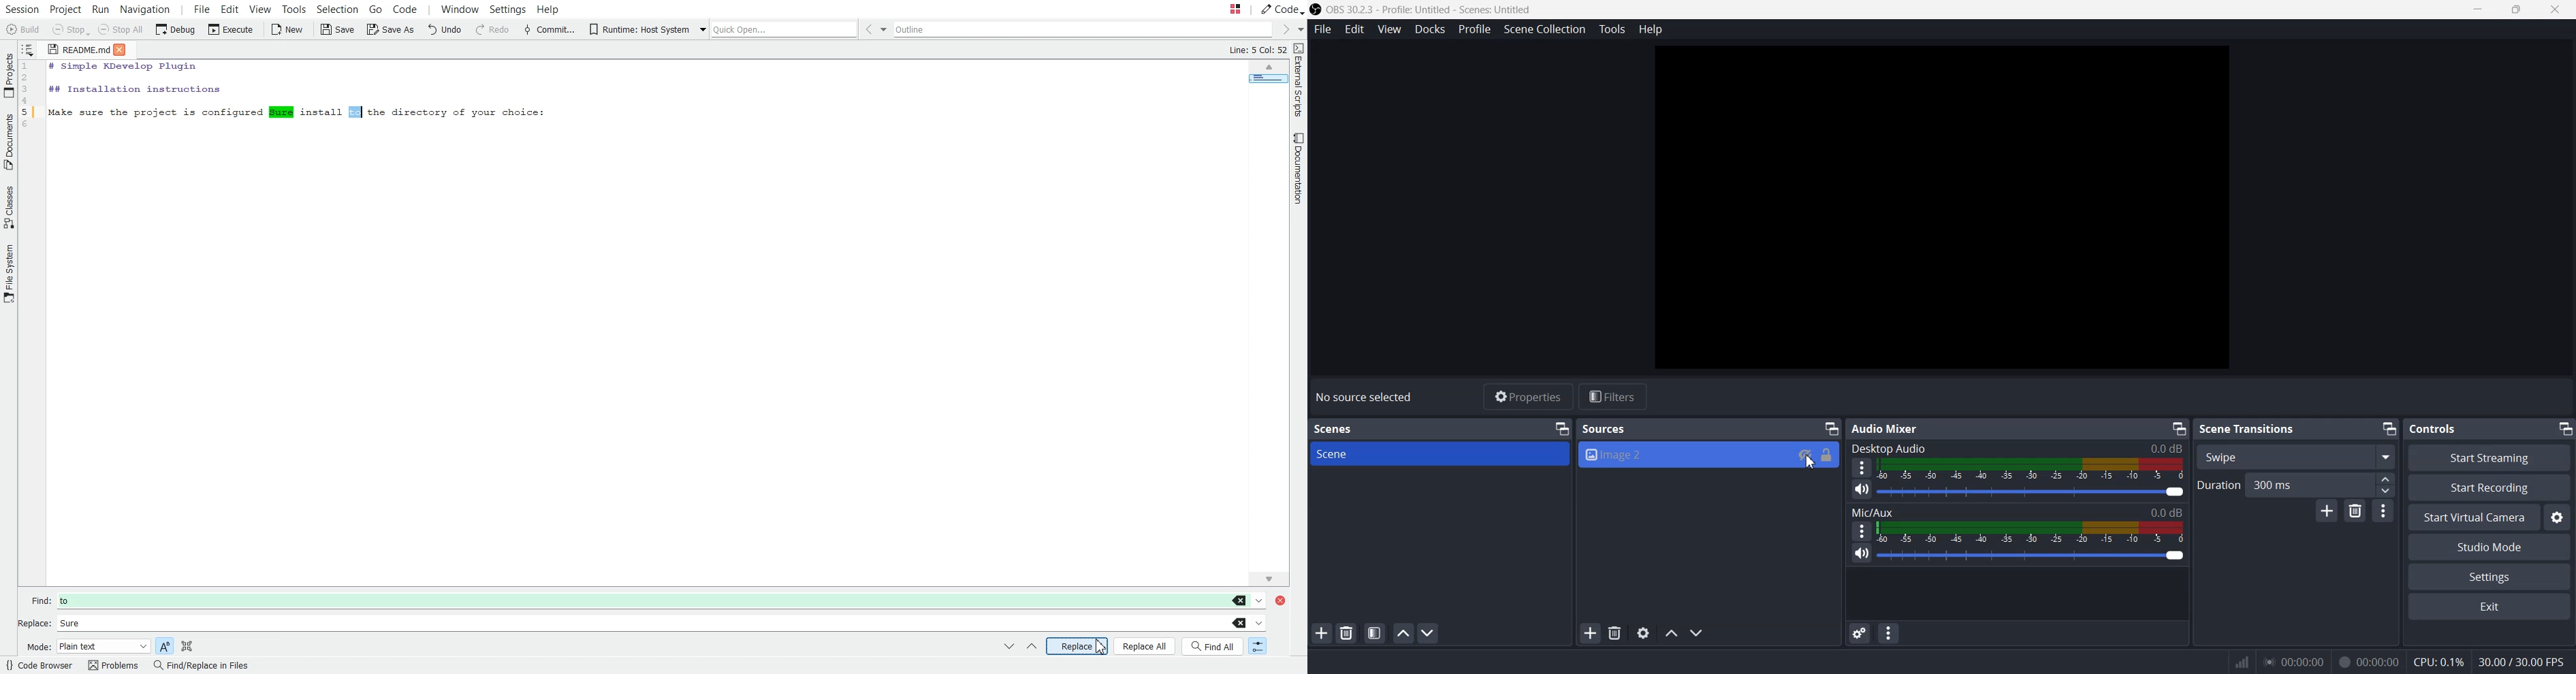  Describe the element at coordinates (2384, 510) in the screenshot. I see `Transition properties` at that location.